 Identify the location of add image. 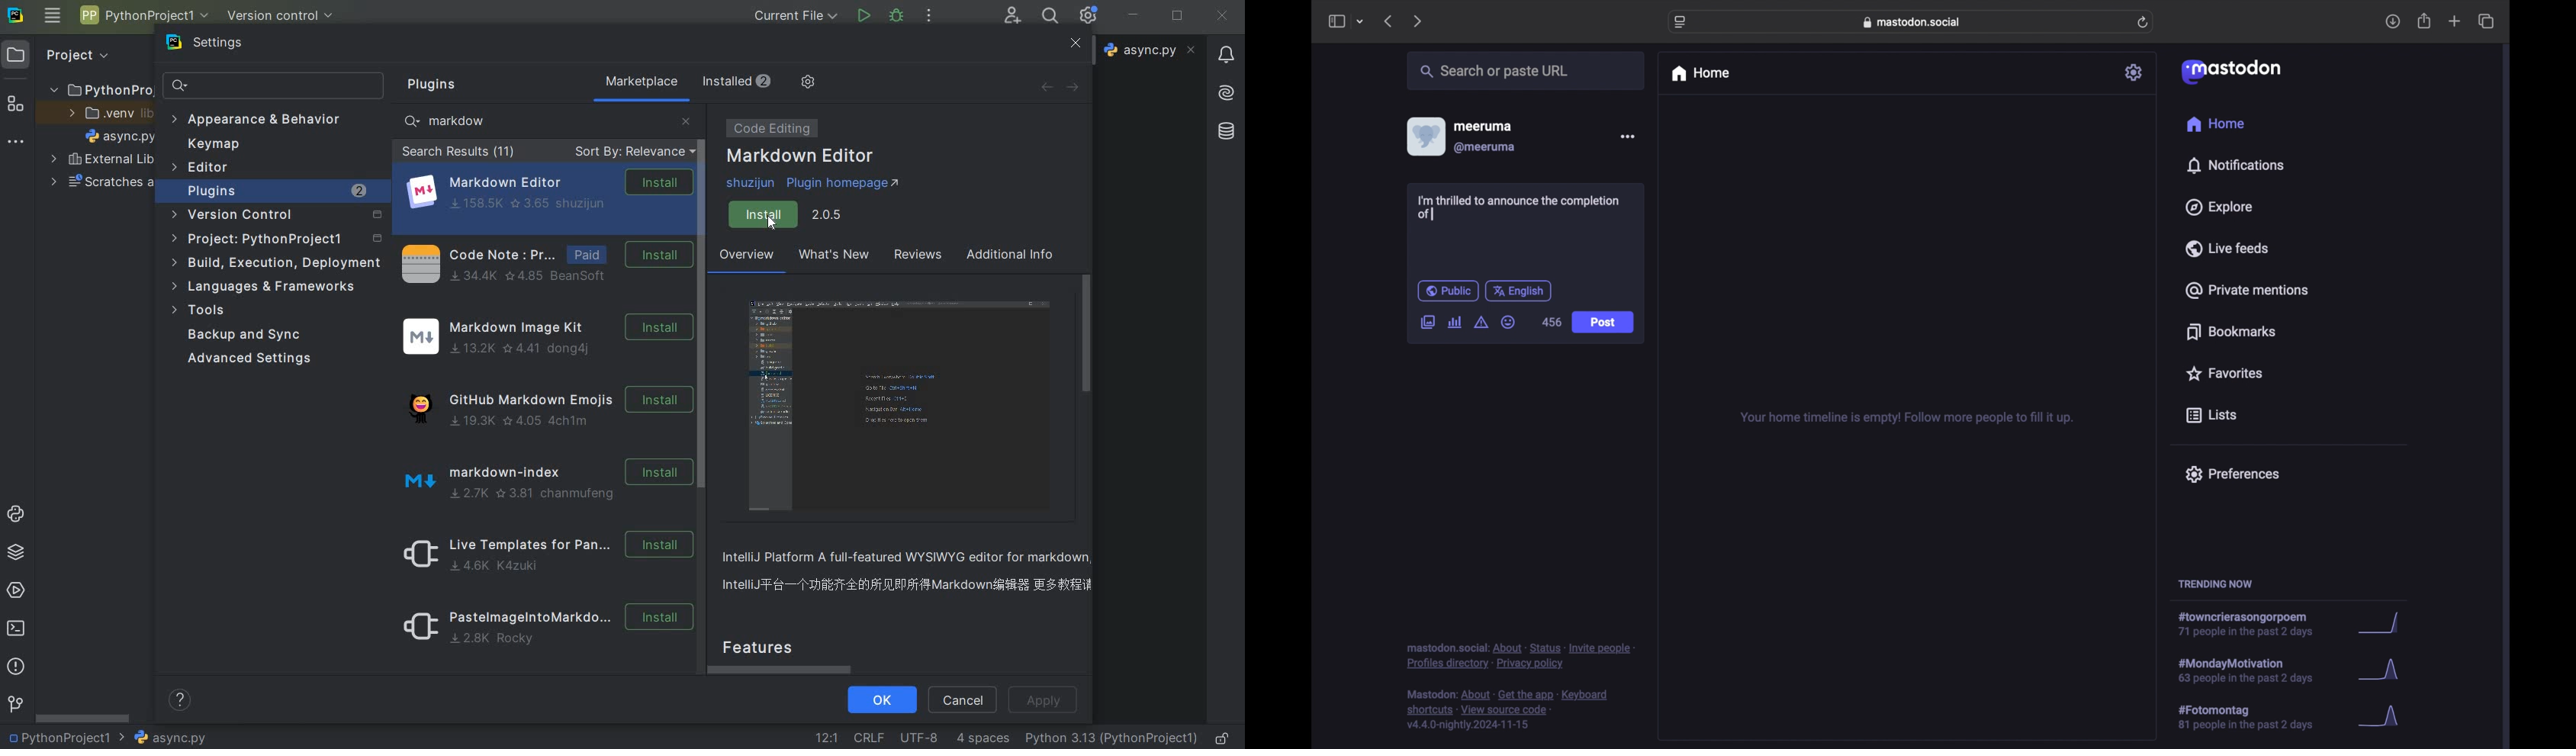
(1427, 323).